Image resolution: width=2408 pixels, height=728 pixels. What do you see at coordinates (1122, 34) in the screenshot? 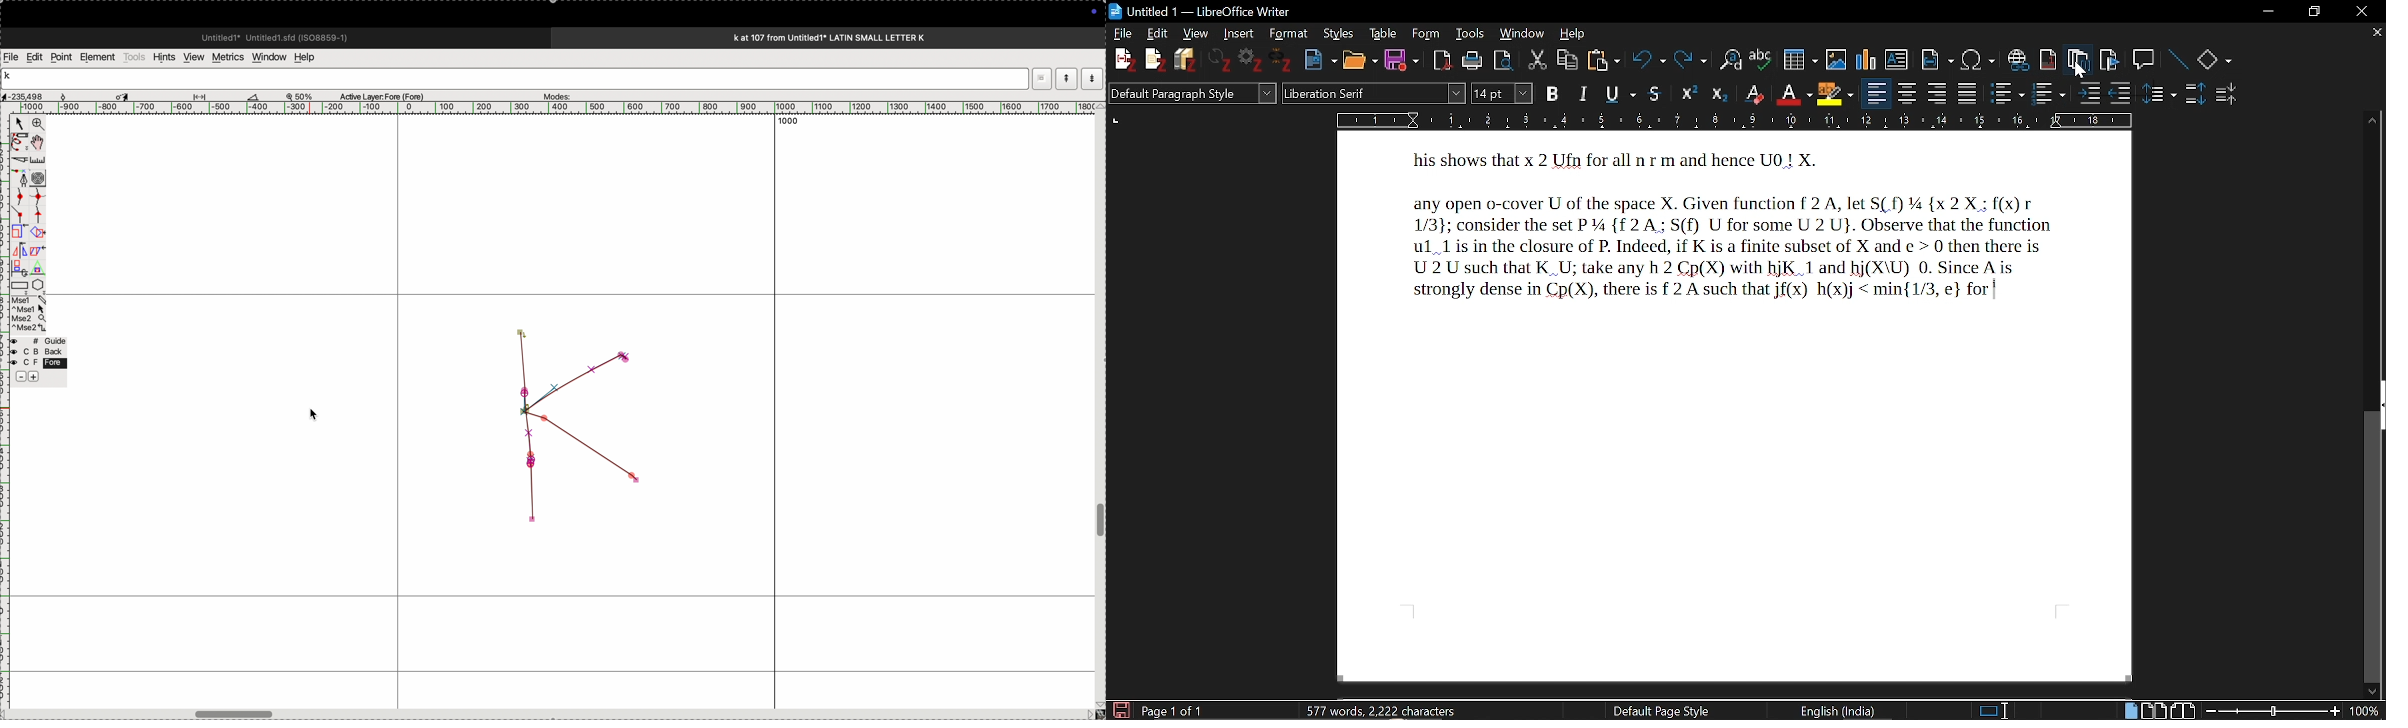
I see `File` at bounding box center [1122, 34].